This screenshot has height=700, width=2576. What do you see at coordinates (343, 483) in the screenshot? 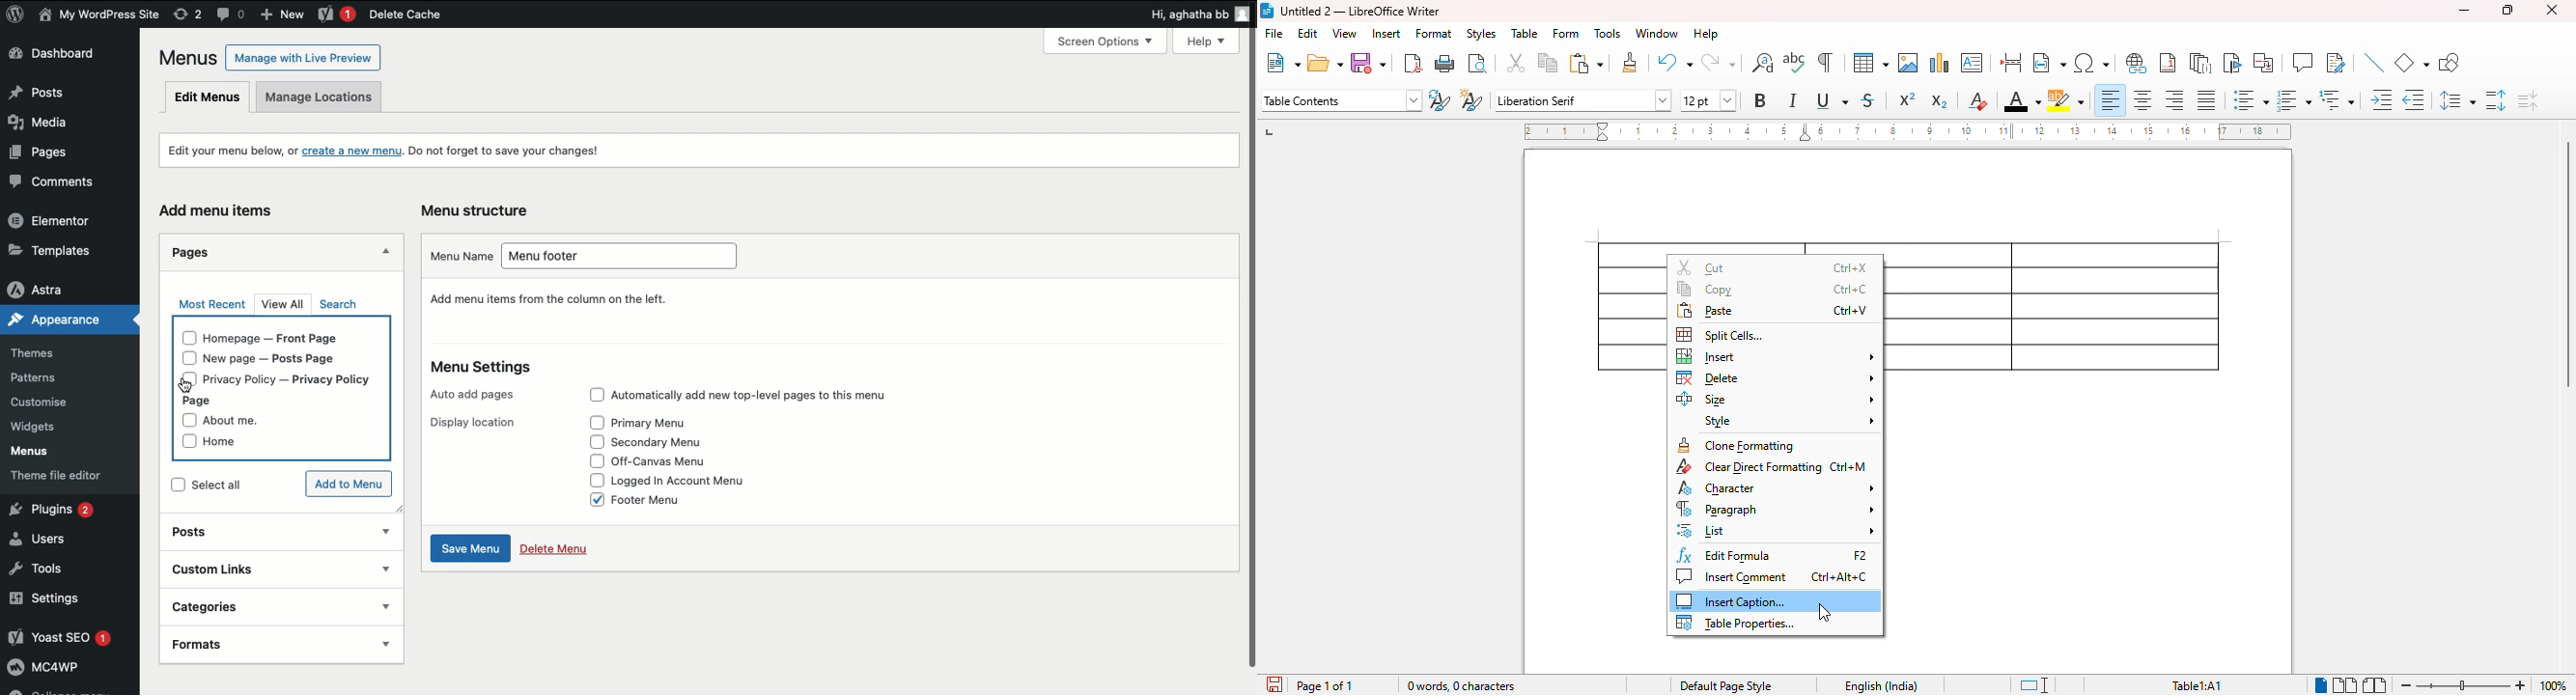
I see `Add to menu` at bounding box center [343, 483].